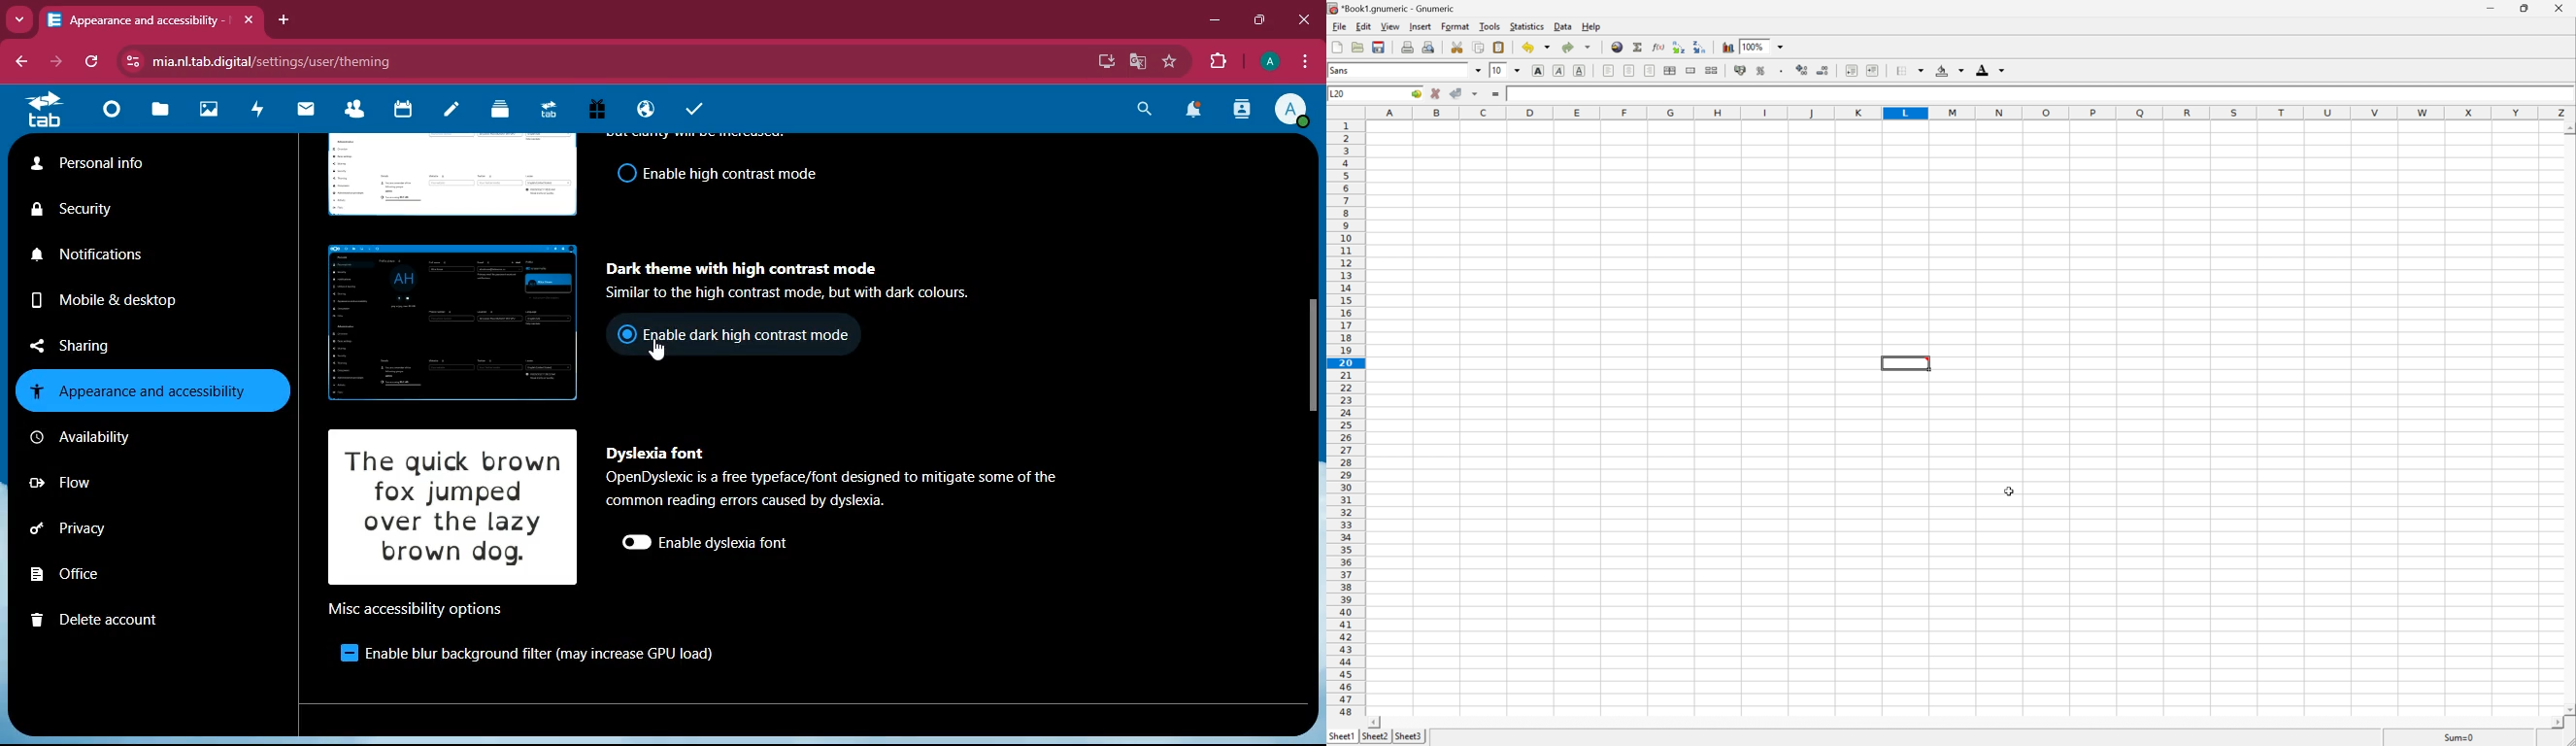  Describe the element at coordinates (1423, 25) in the screenshot. I see `Insert` at that location.